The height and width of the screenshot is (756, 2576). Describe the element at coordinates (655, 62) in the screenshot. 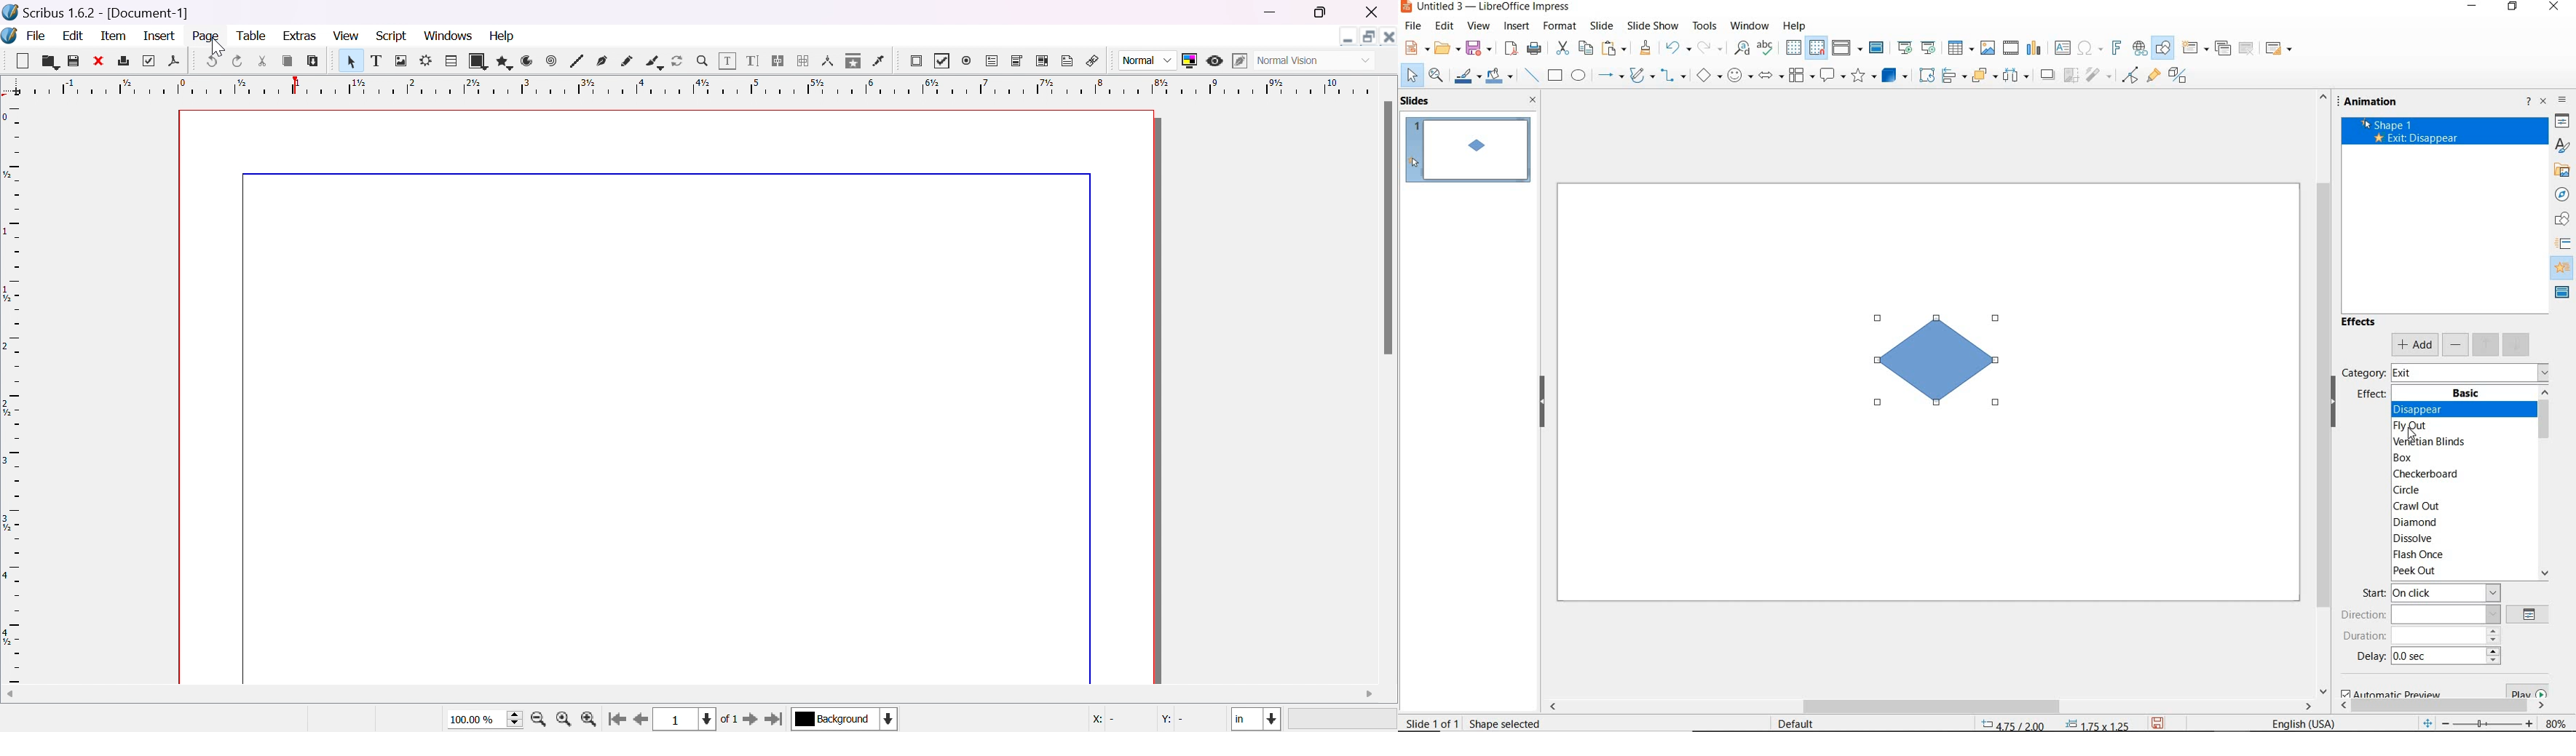

I see `calligraphic line` at that location.